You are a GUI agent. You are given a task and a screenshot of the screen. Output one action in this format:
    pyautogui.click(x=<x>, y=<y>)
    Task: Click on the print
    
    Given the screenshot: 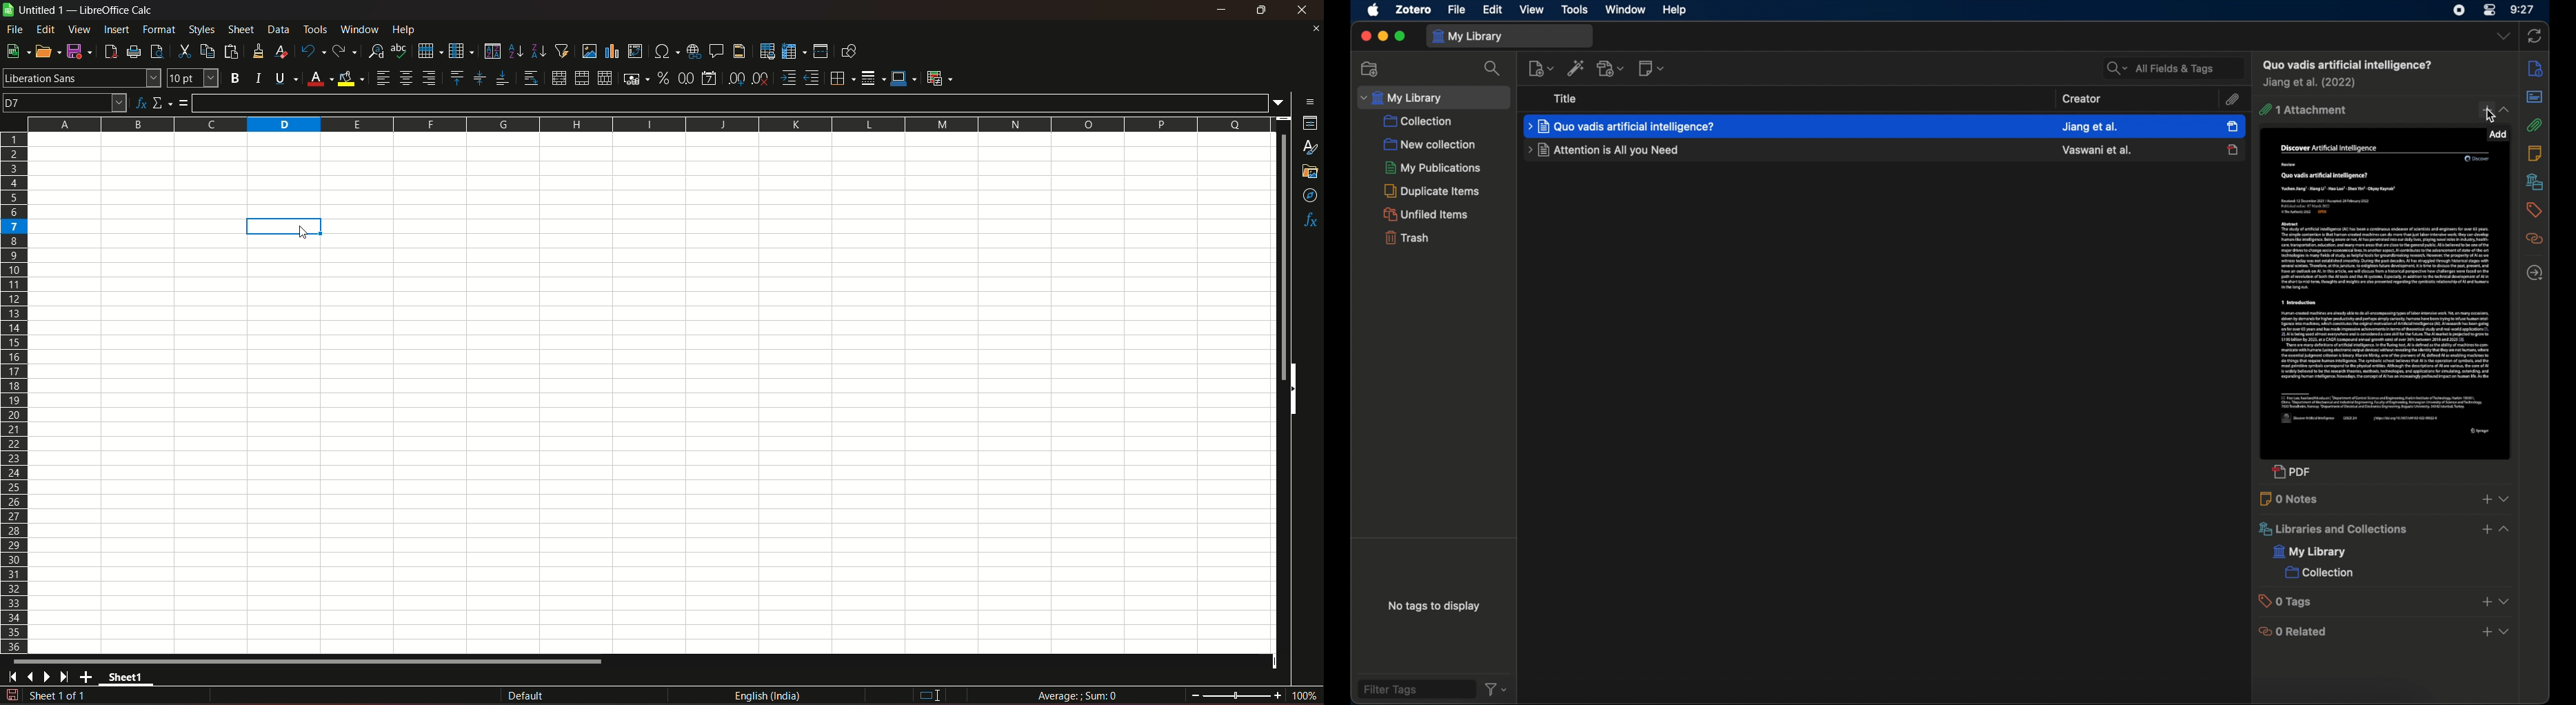 What is the action you would take?
    pyautogui.click(x=134, y=53)
    